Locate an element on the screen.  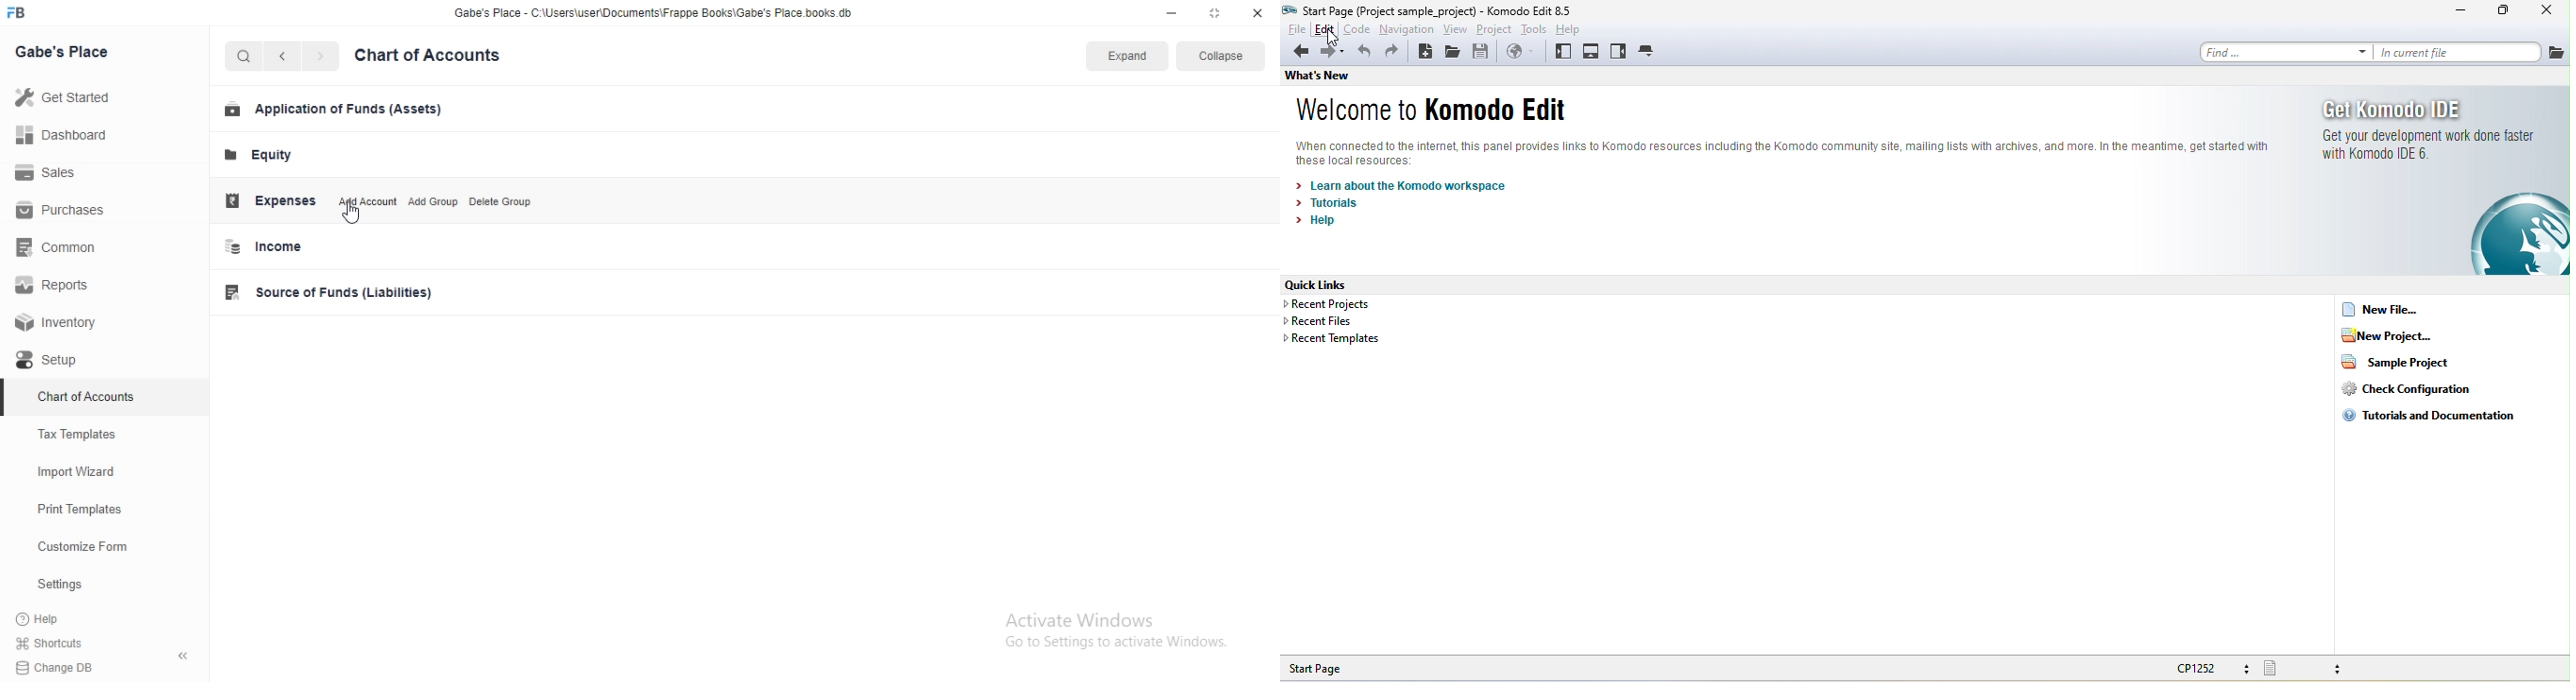
restore down is located at coordinates (1216, 15).